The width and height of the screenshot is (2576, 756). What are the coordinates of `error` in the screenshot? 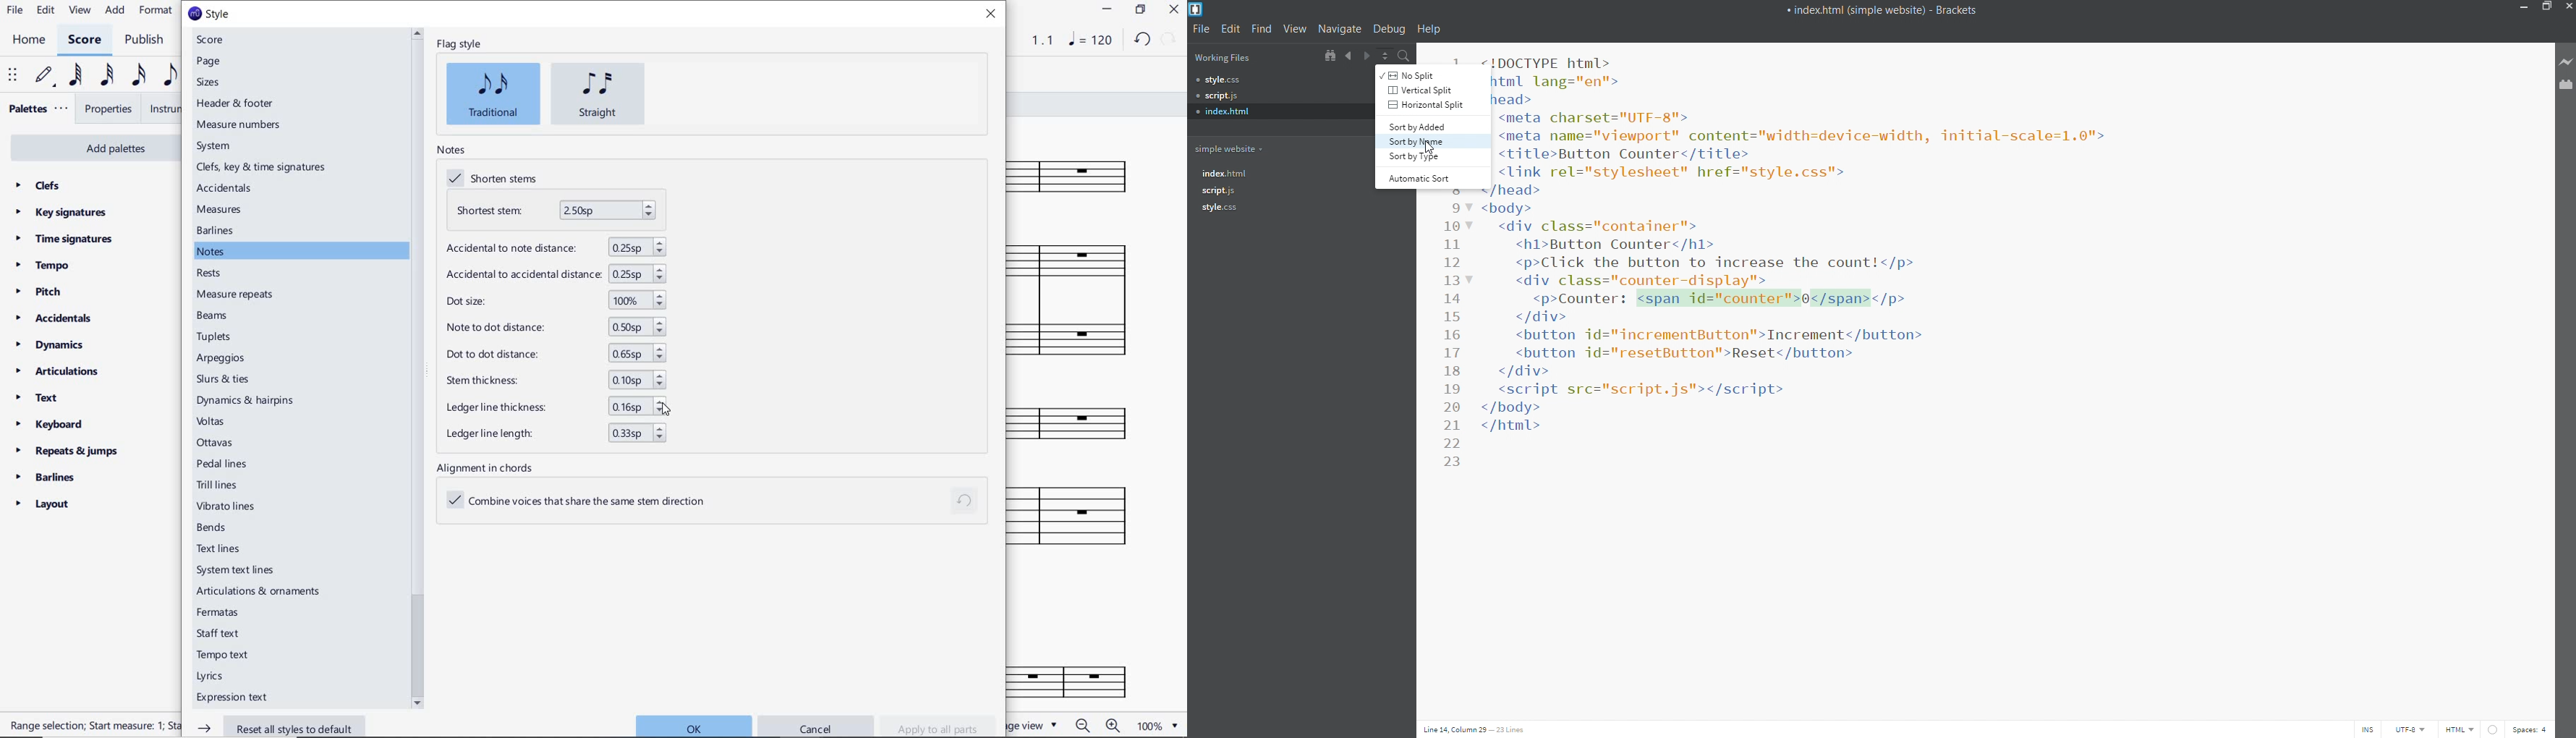 It's located at (2495, 729).